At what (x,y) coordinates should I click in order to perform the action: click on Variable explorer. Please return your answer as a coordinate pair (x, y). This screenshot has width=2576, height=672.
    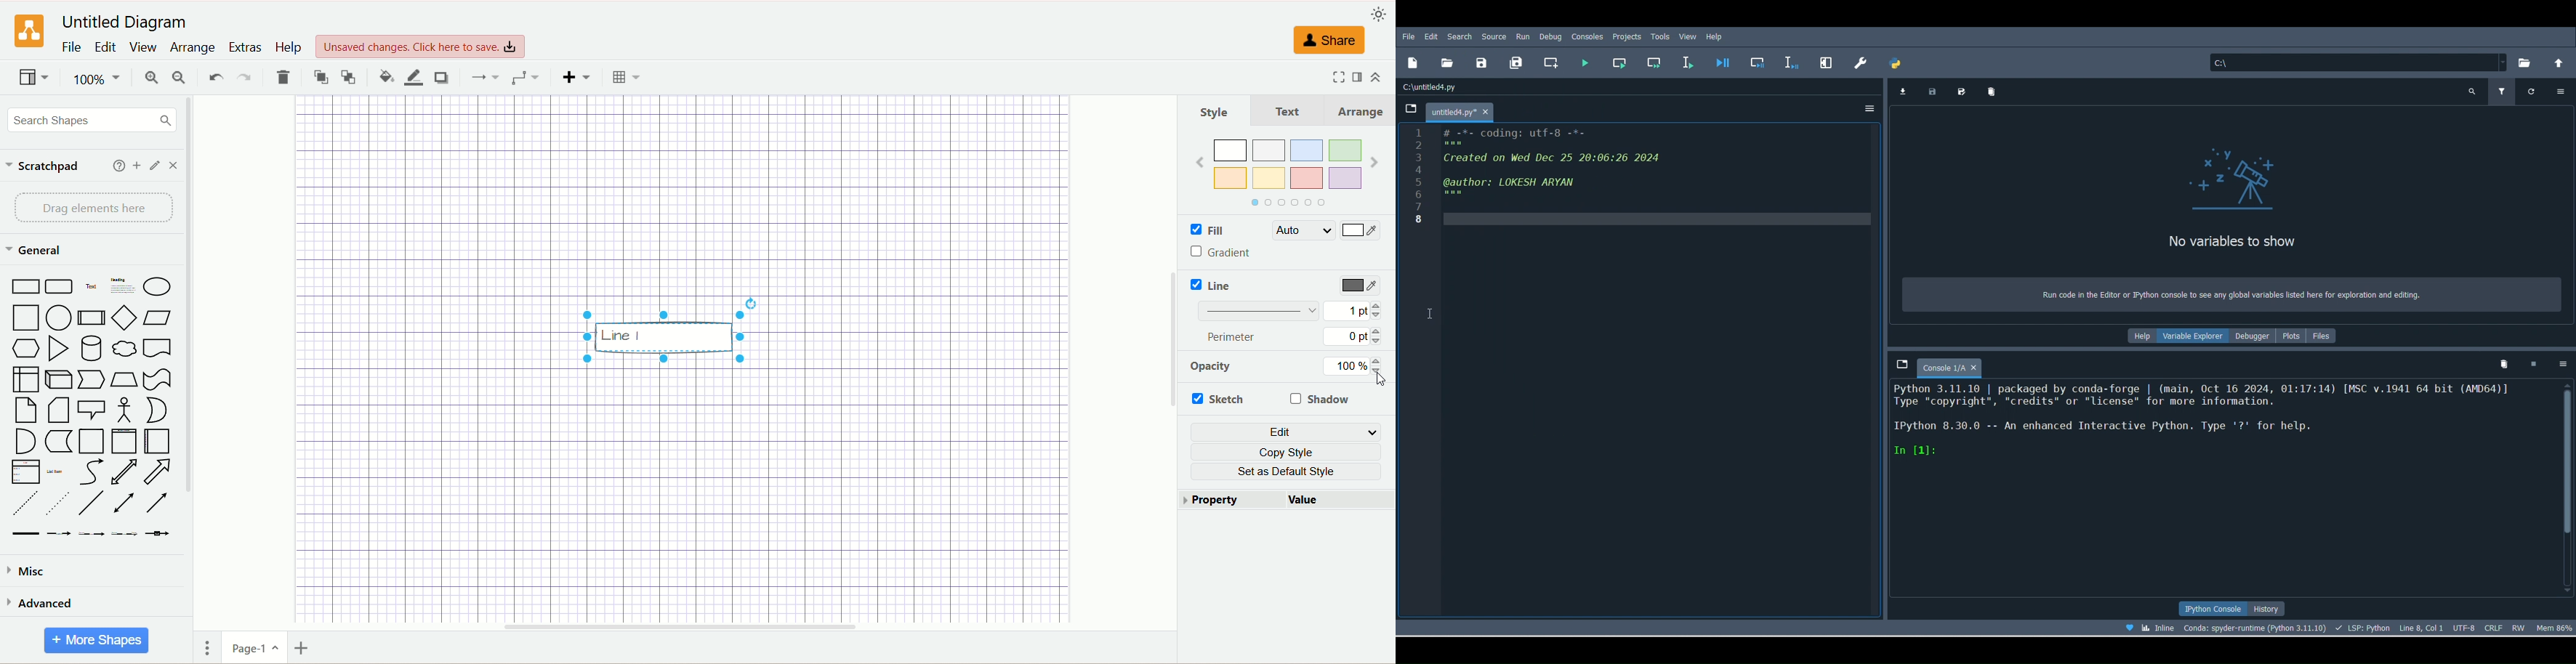
    Looking at the image, I should click on (2193, 338).